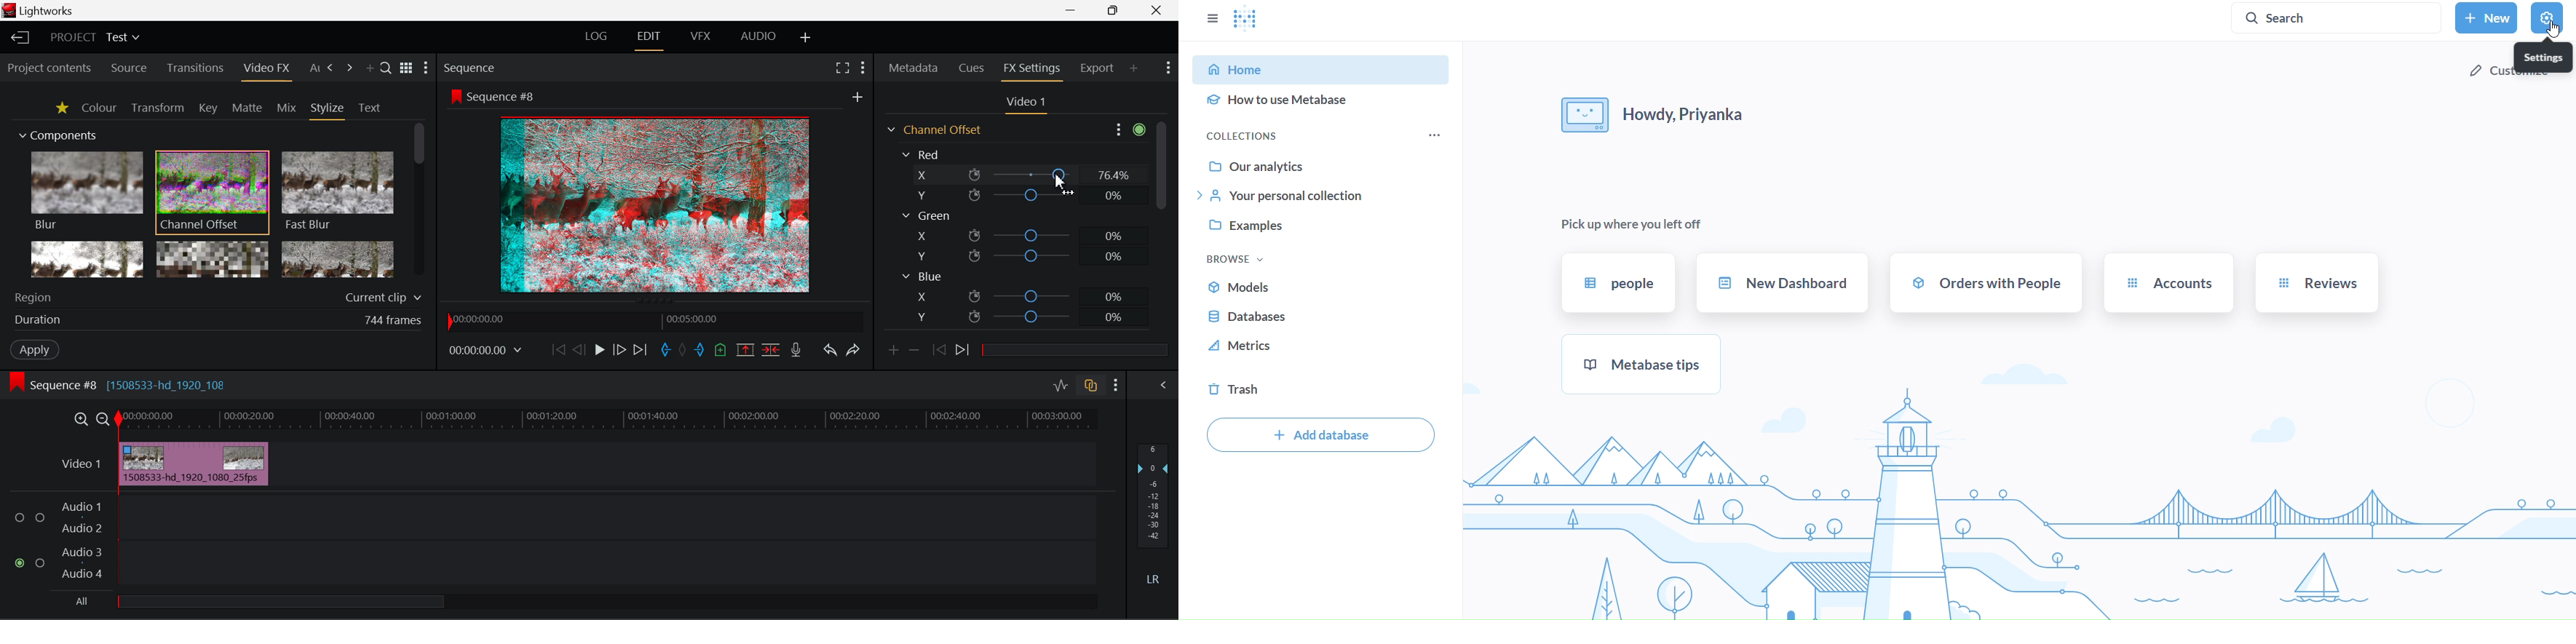  What do you see at coordinates (760, 39) in the screenshot?
I see `AUDIO Layout` at bounding box center [760, 39].